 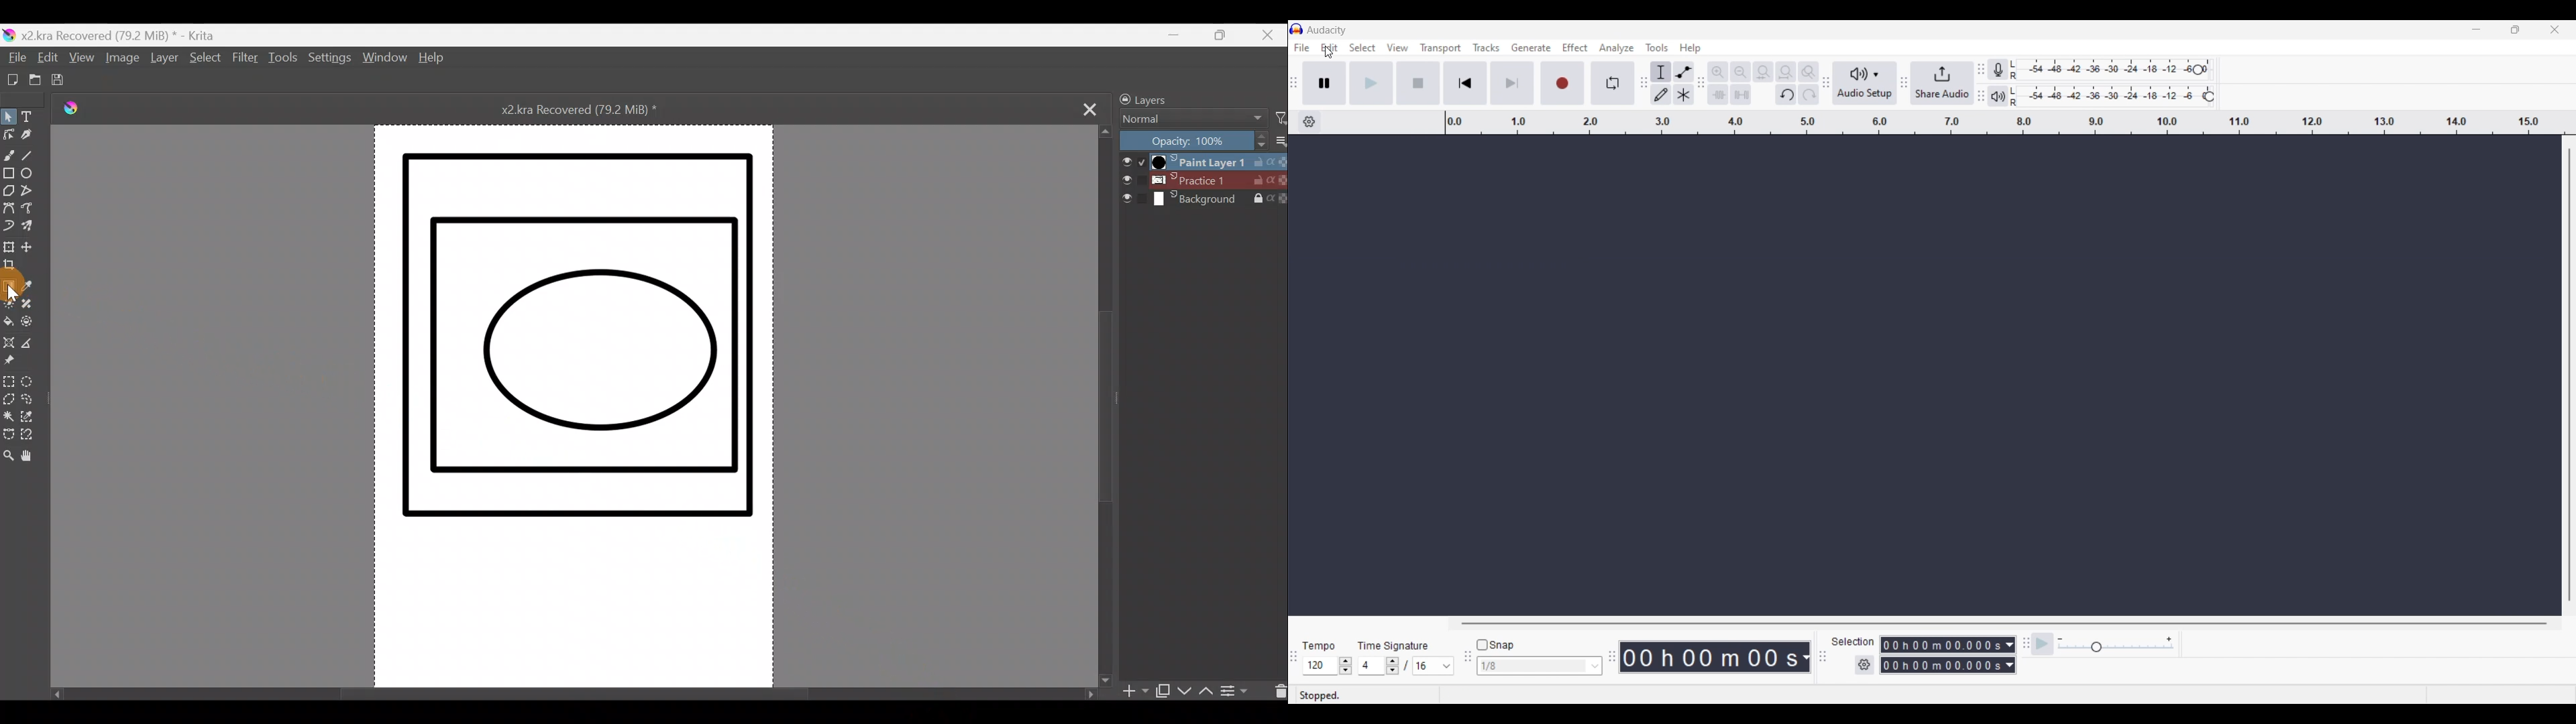 What do you see at coordinates (1717, 94) in the screenshot?
I see `Trim audio outside selection` at bounding box center [1717, 94].